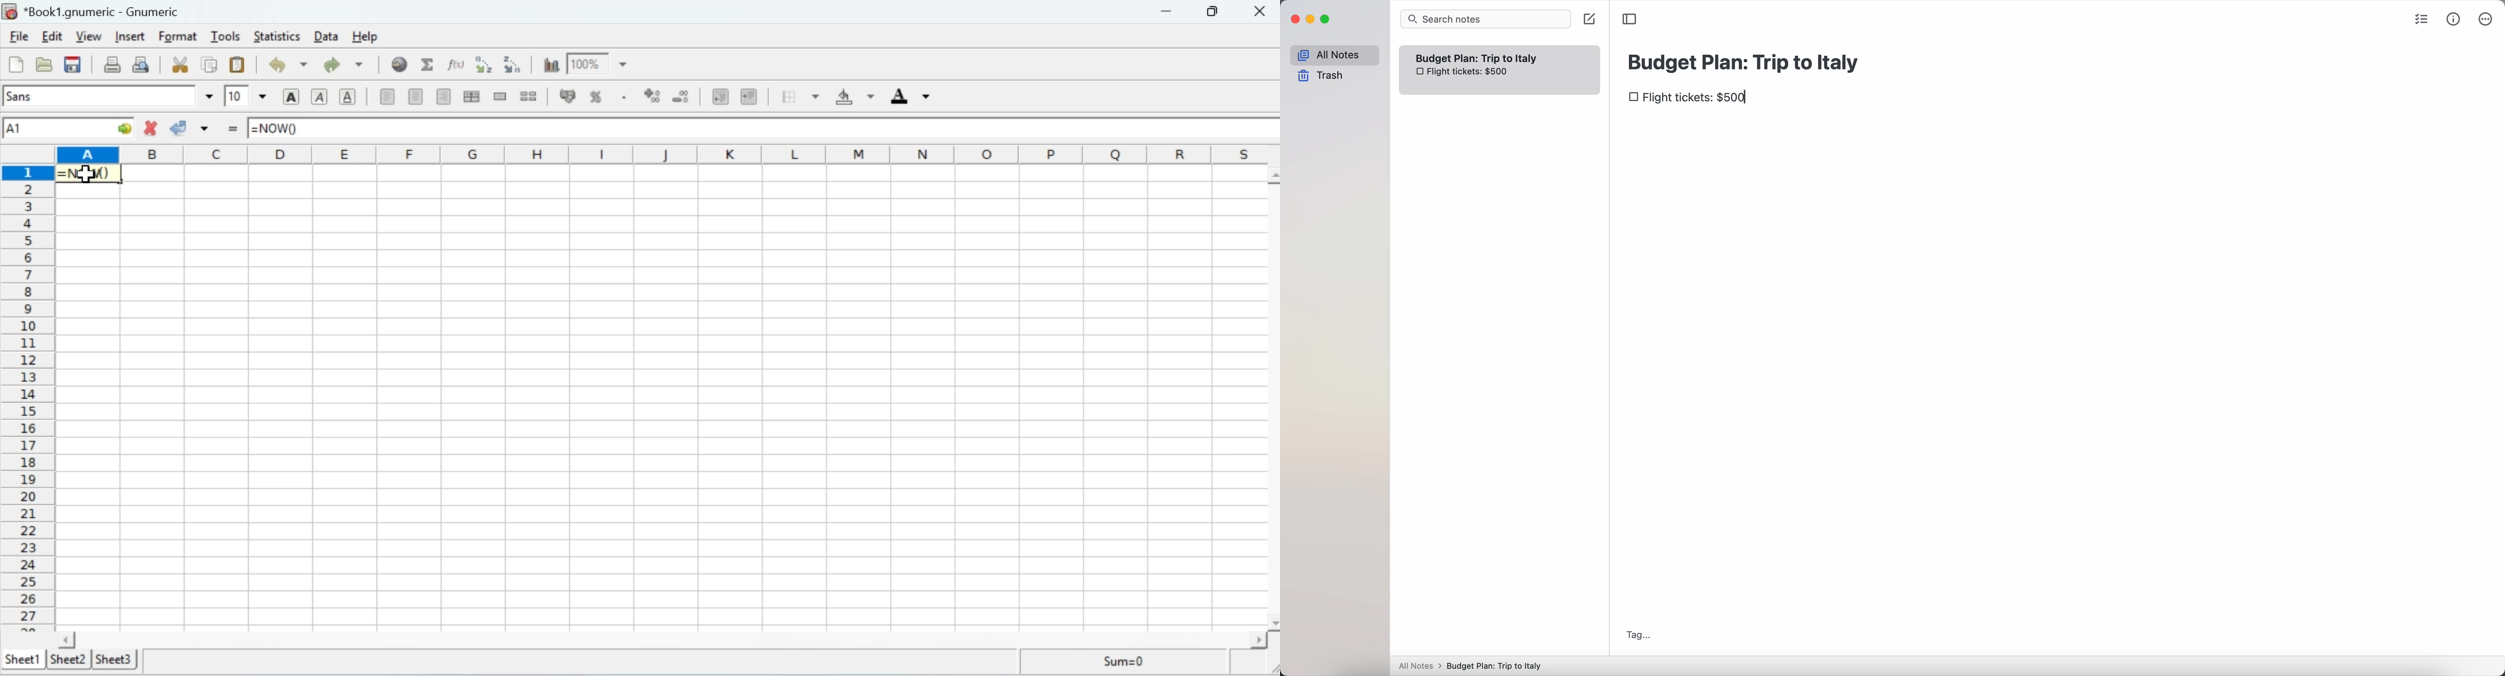  What do you see at coordinates (278, 37) in the screenshot?
I see `Statistics` at bounding box center [278, 37].